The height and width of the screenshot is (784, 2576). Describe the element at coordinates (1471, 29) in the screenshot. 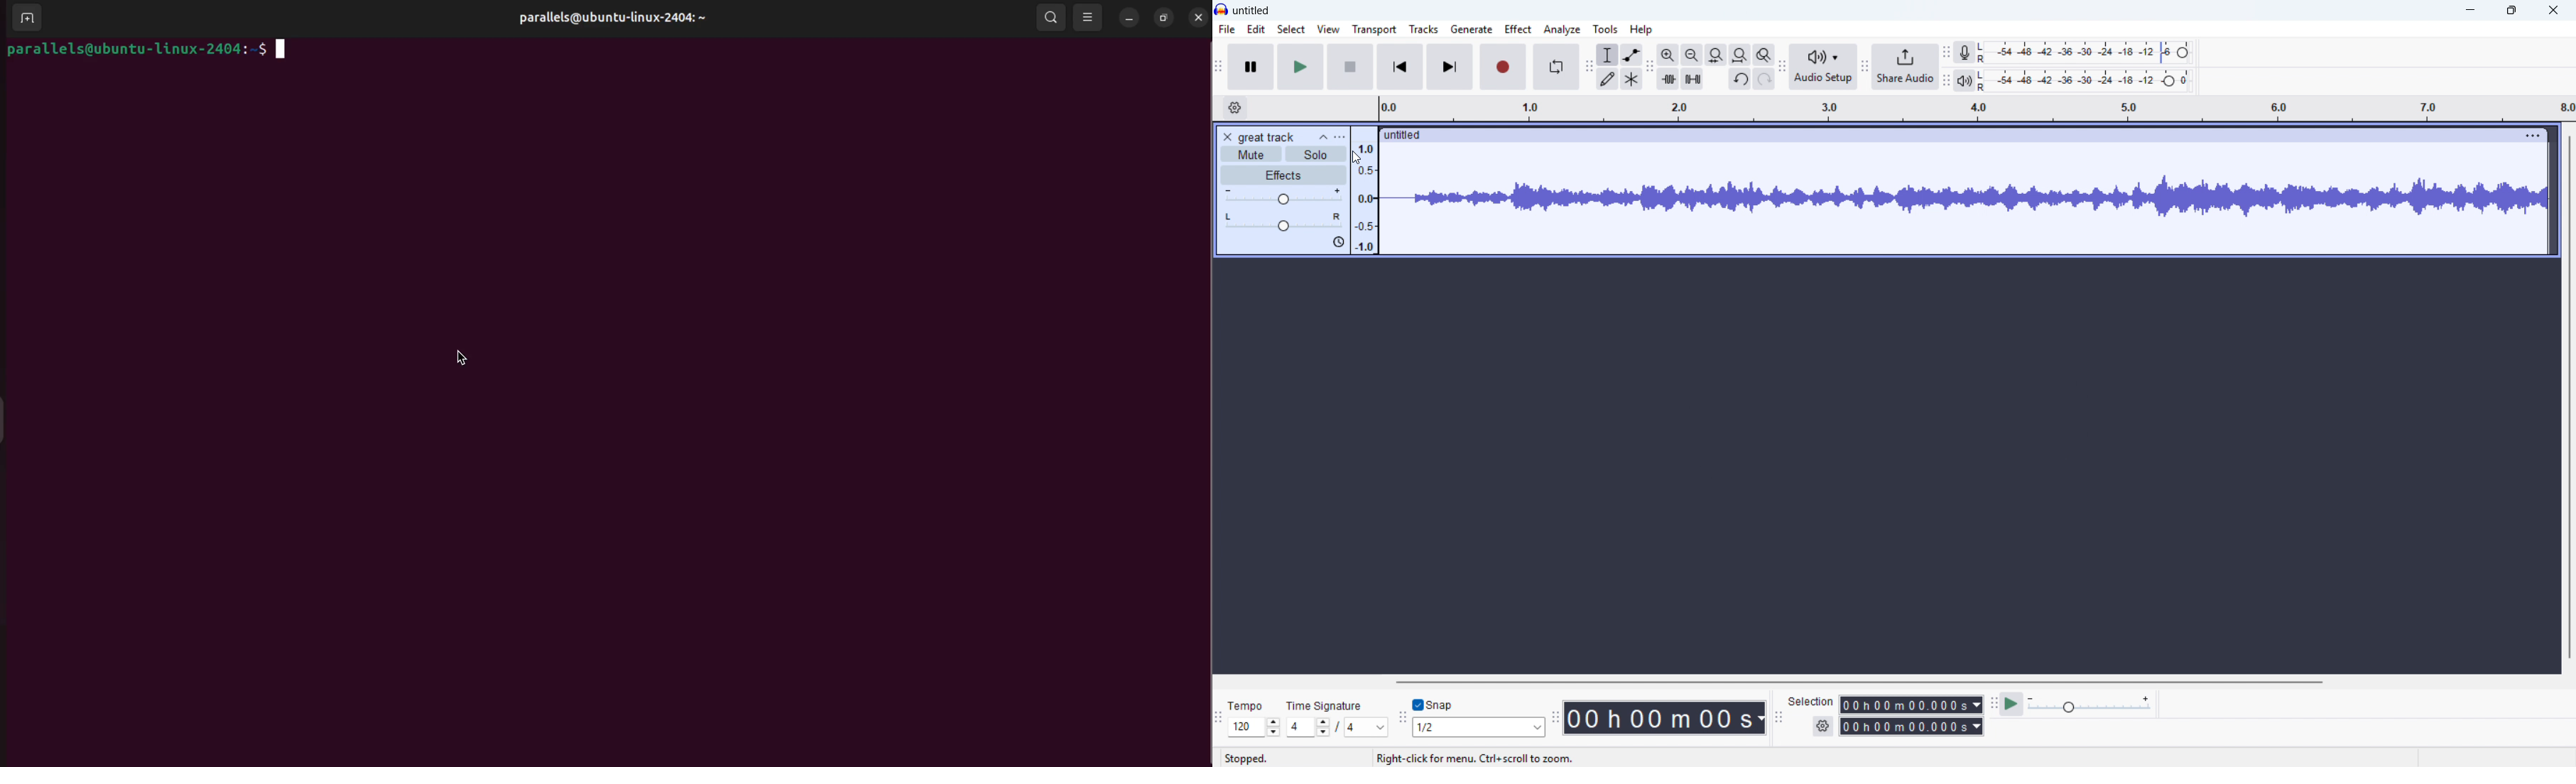

I see `Generate ` at that location.